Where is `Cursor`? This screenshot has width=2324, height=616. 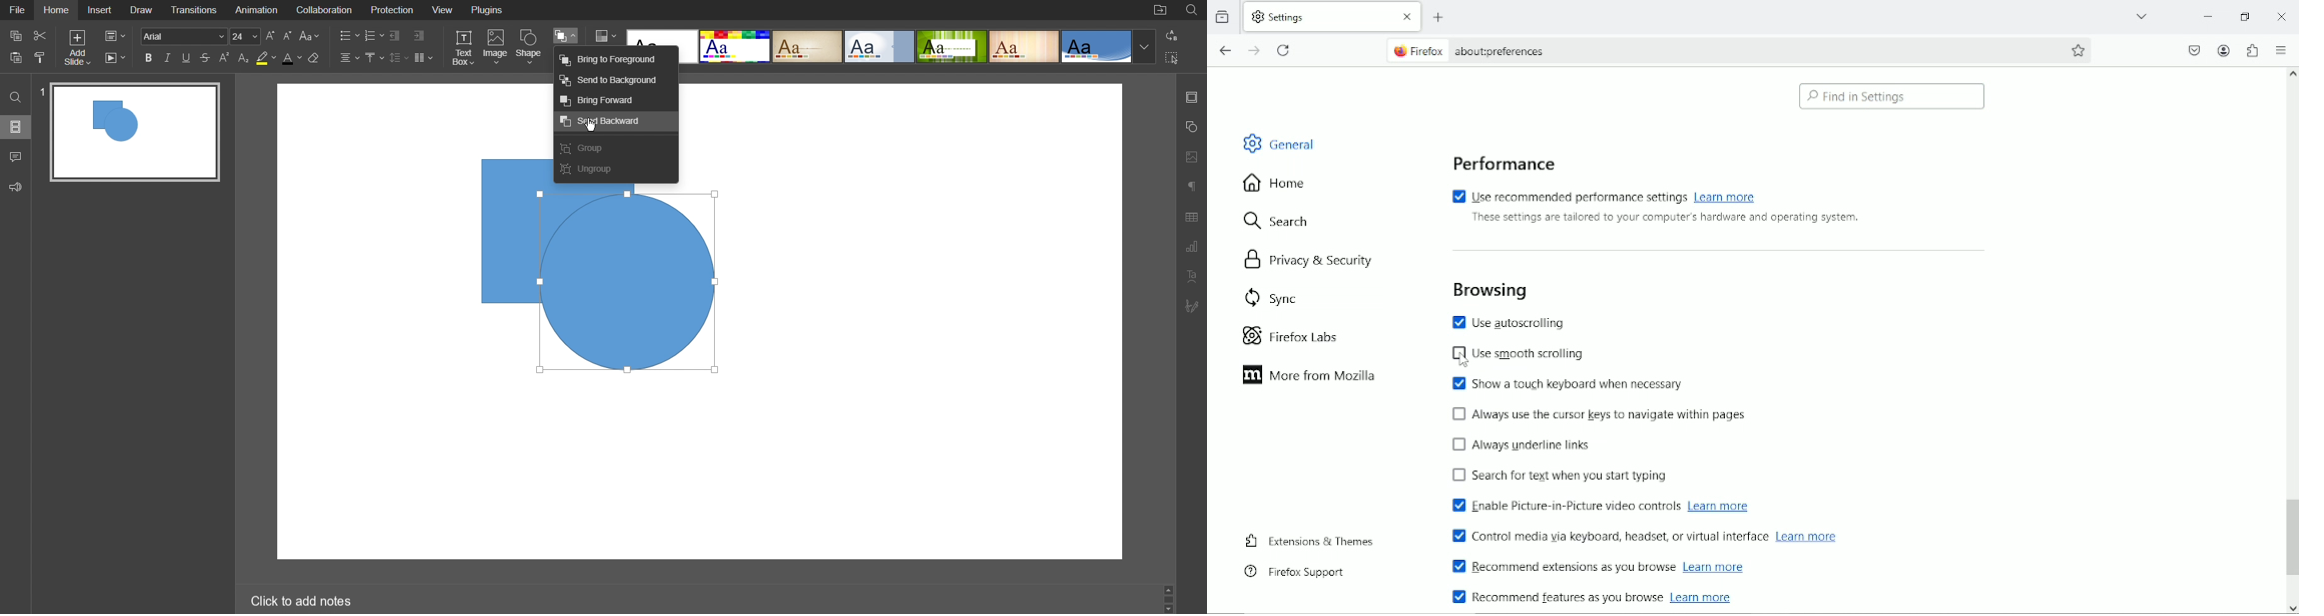
Cursor is located at coordinates (1462, 360).